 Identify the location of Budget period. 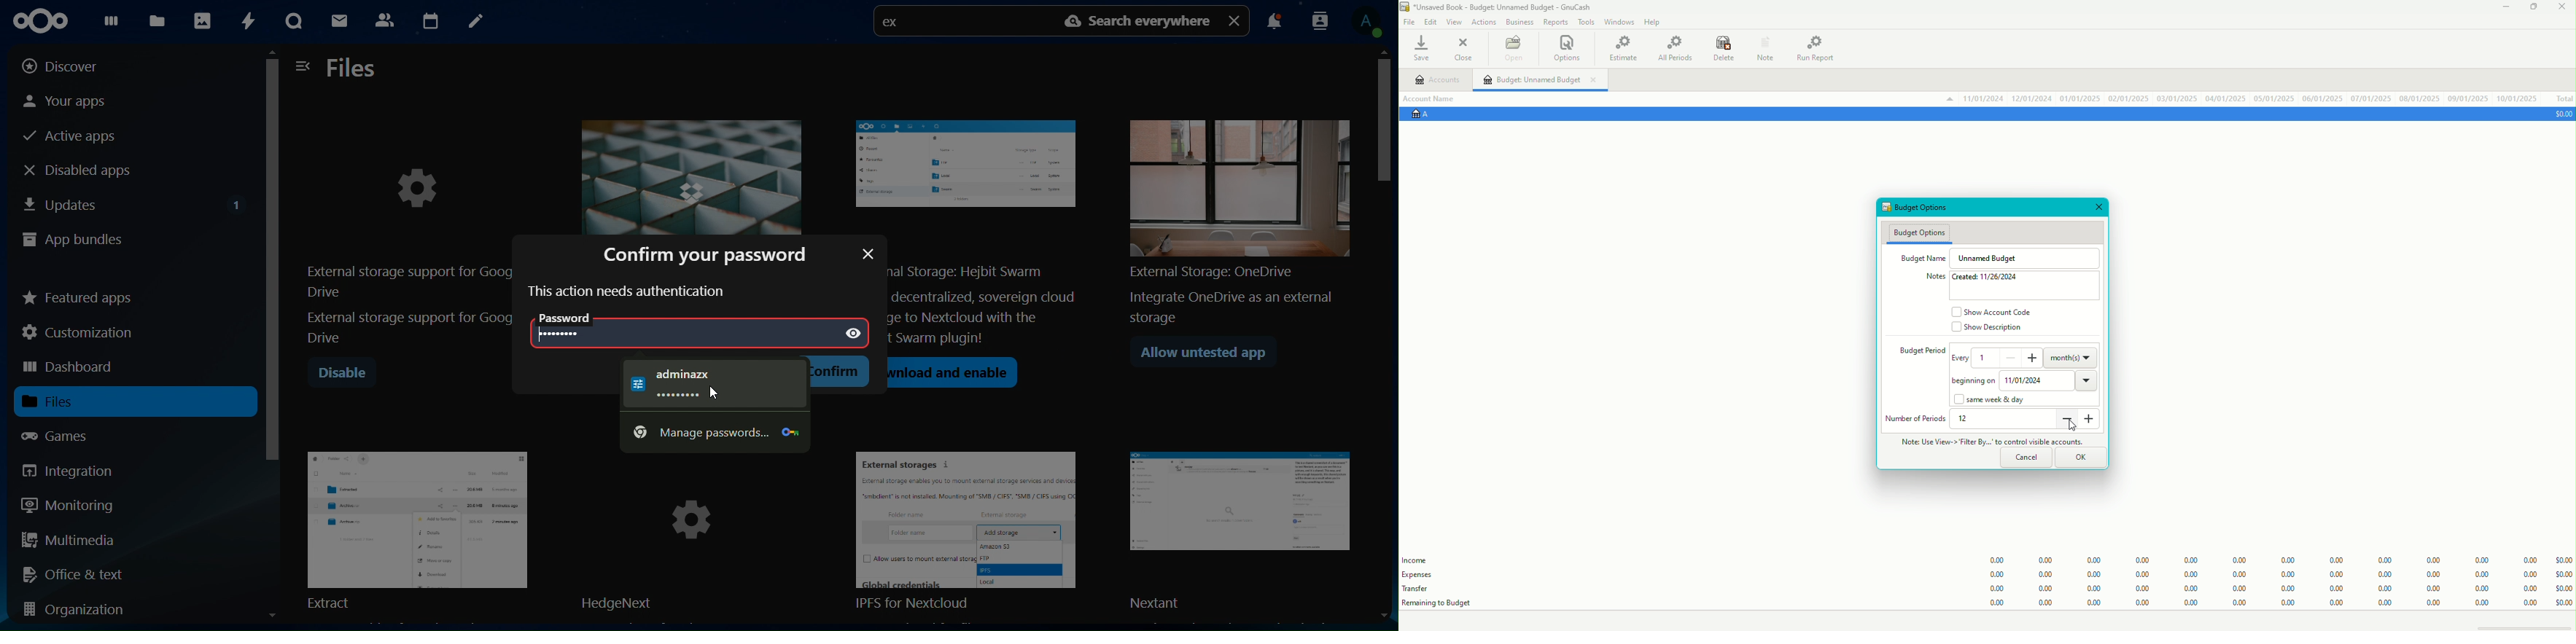
(1916, 352).